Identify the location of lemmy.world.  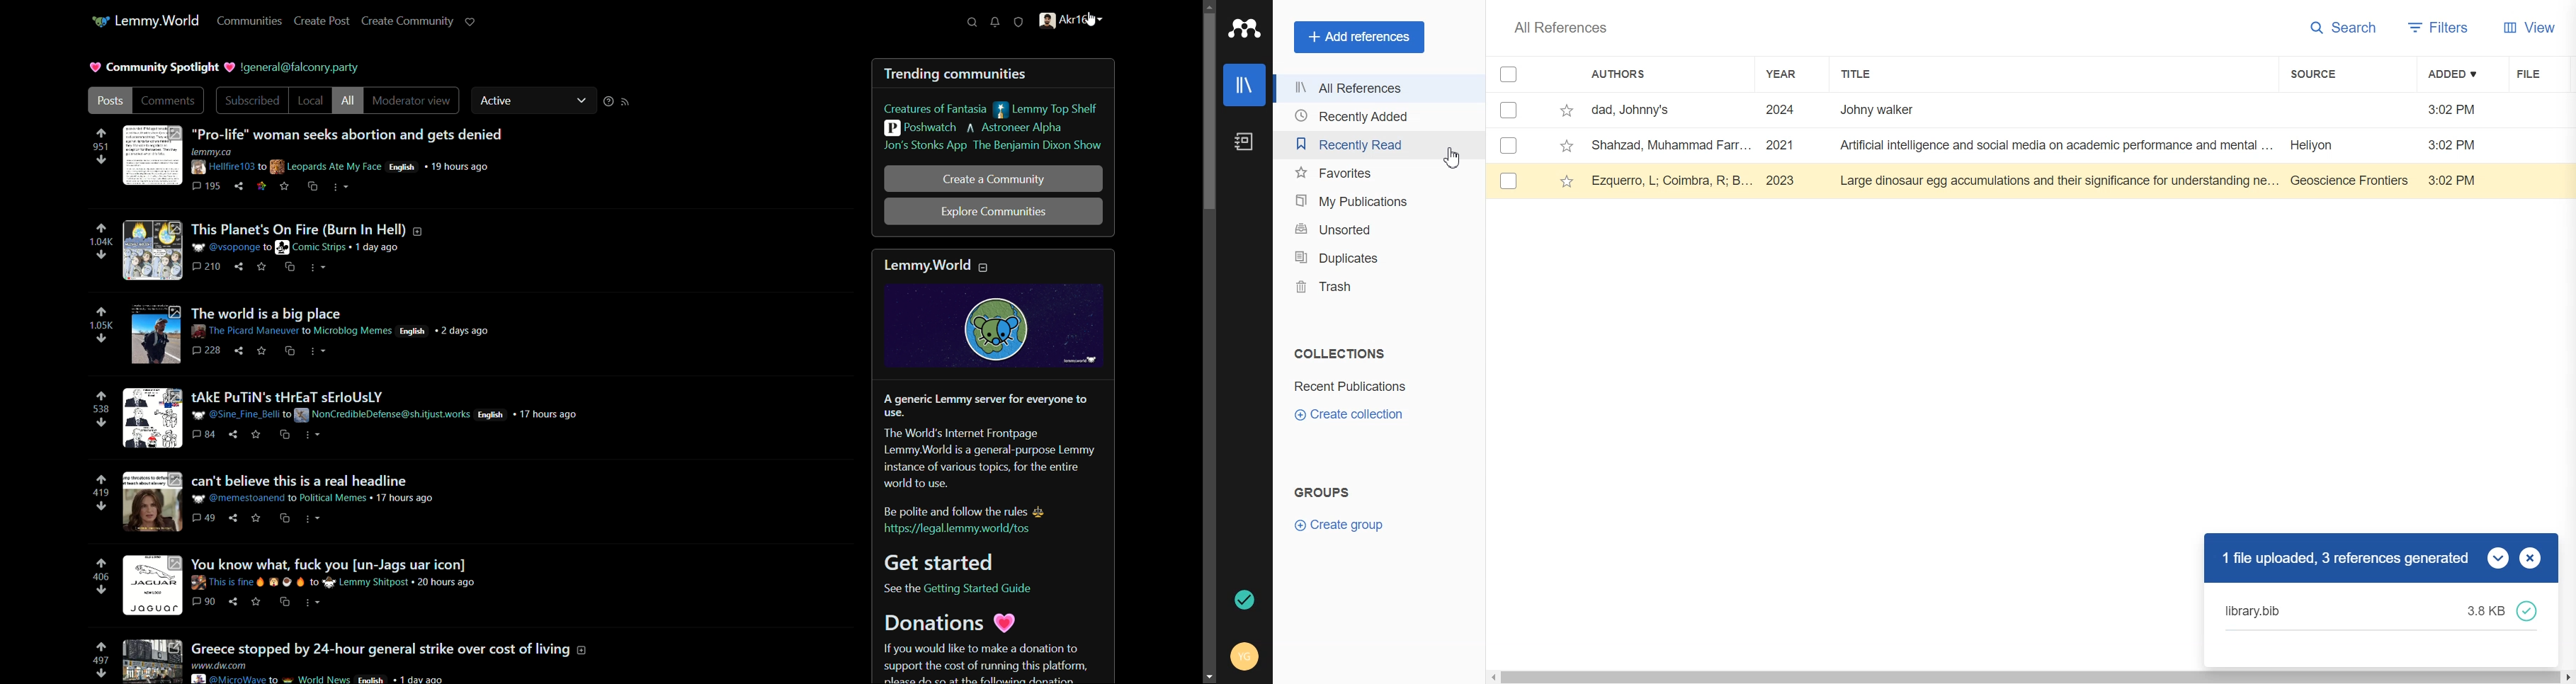
(158, 20).